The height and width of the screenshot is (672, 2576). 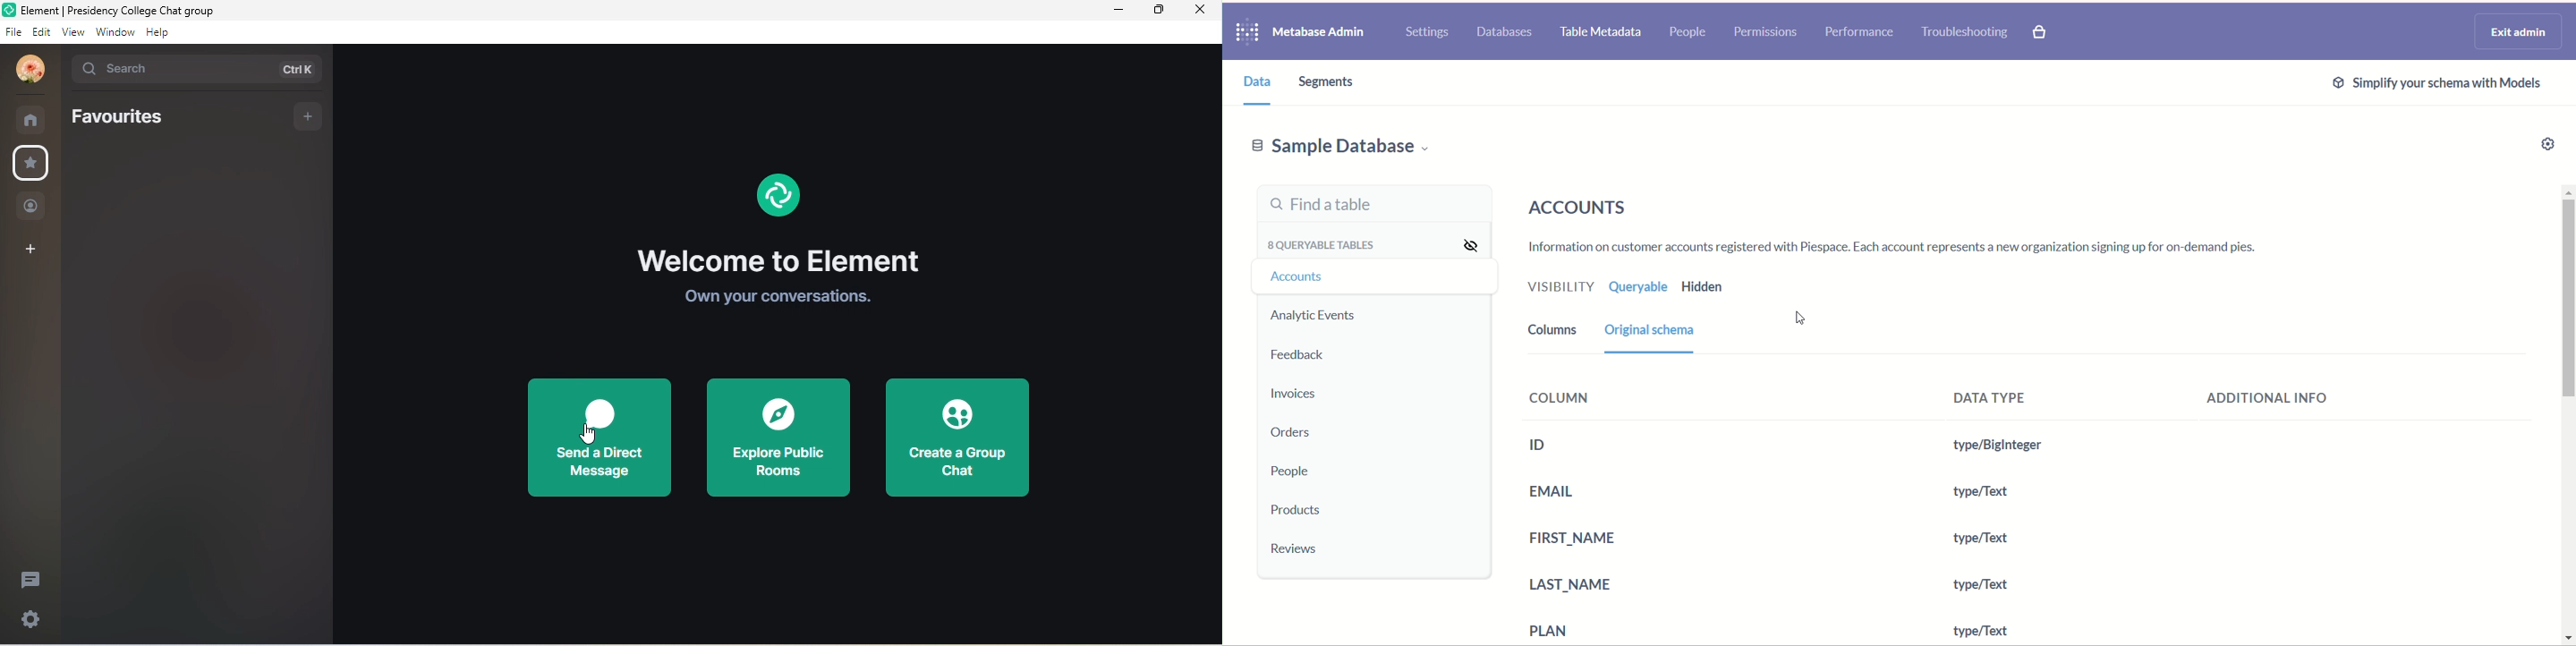 I want to click on add, so click(x=309, y=116).